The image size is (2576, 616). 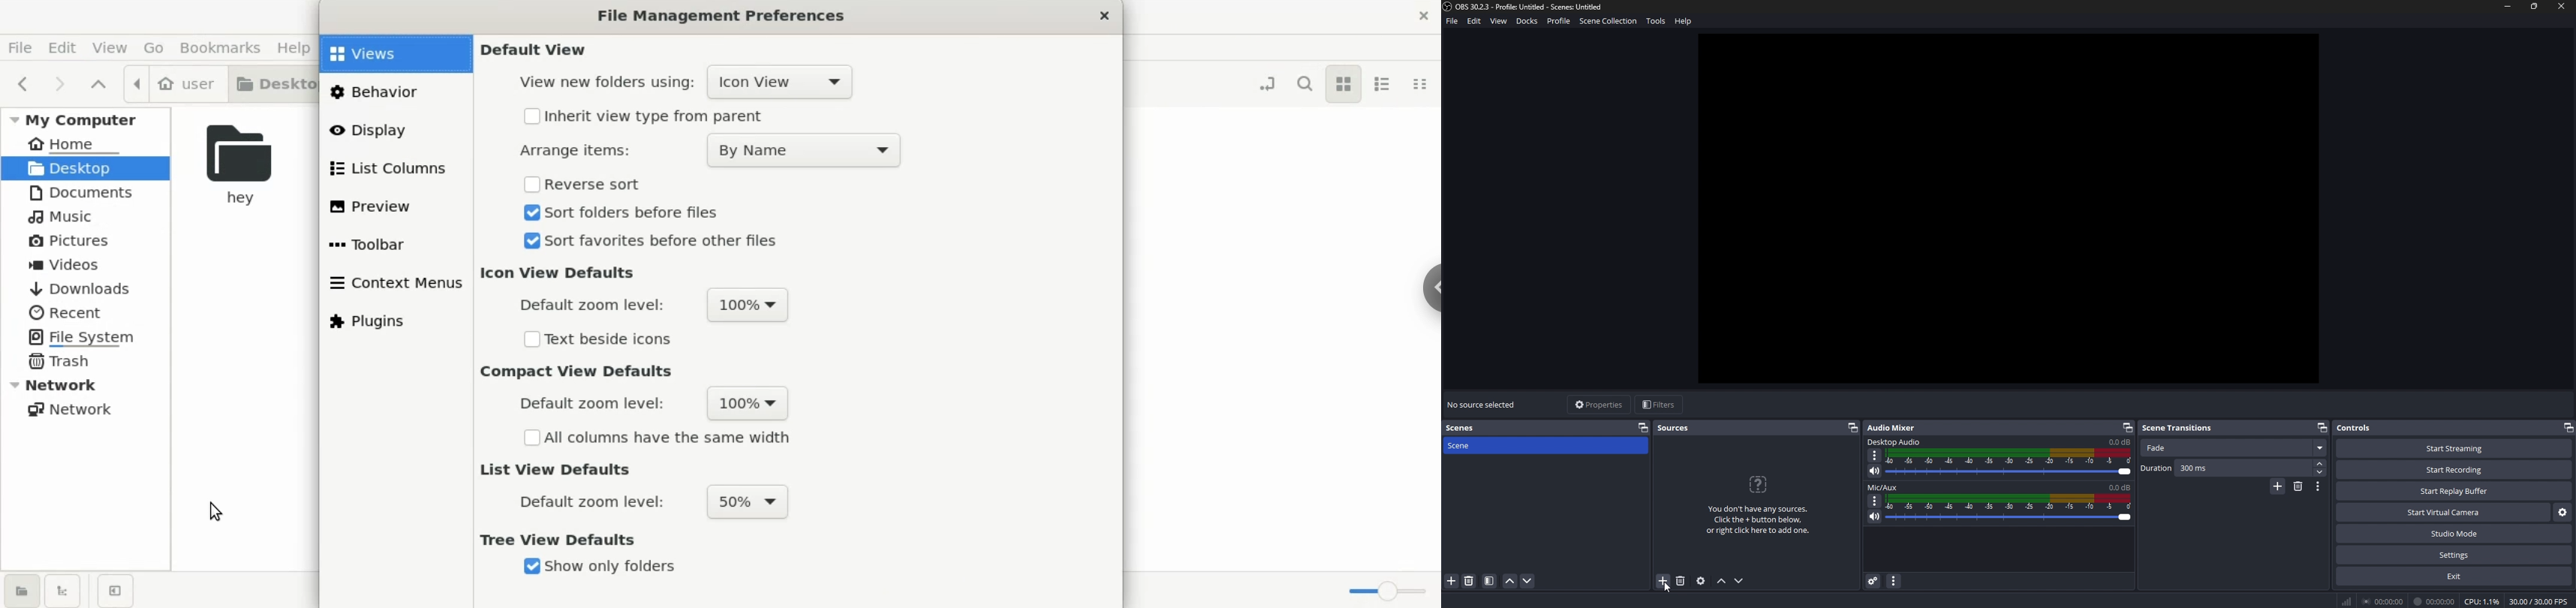 I want to click on exit, so click(x=2454, y=576).